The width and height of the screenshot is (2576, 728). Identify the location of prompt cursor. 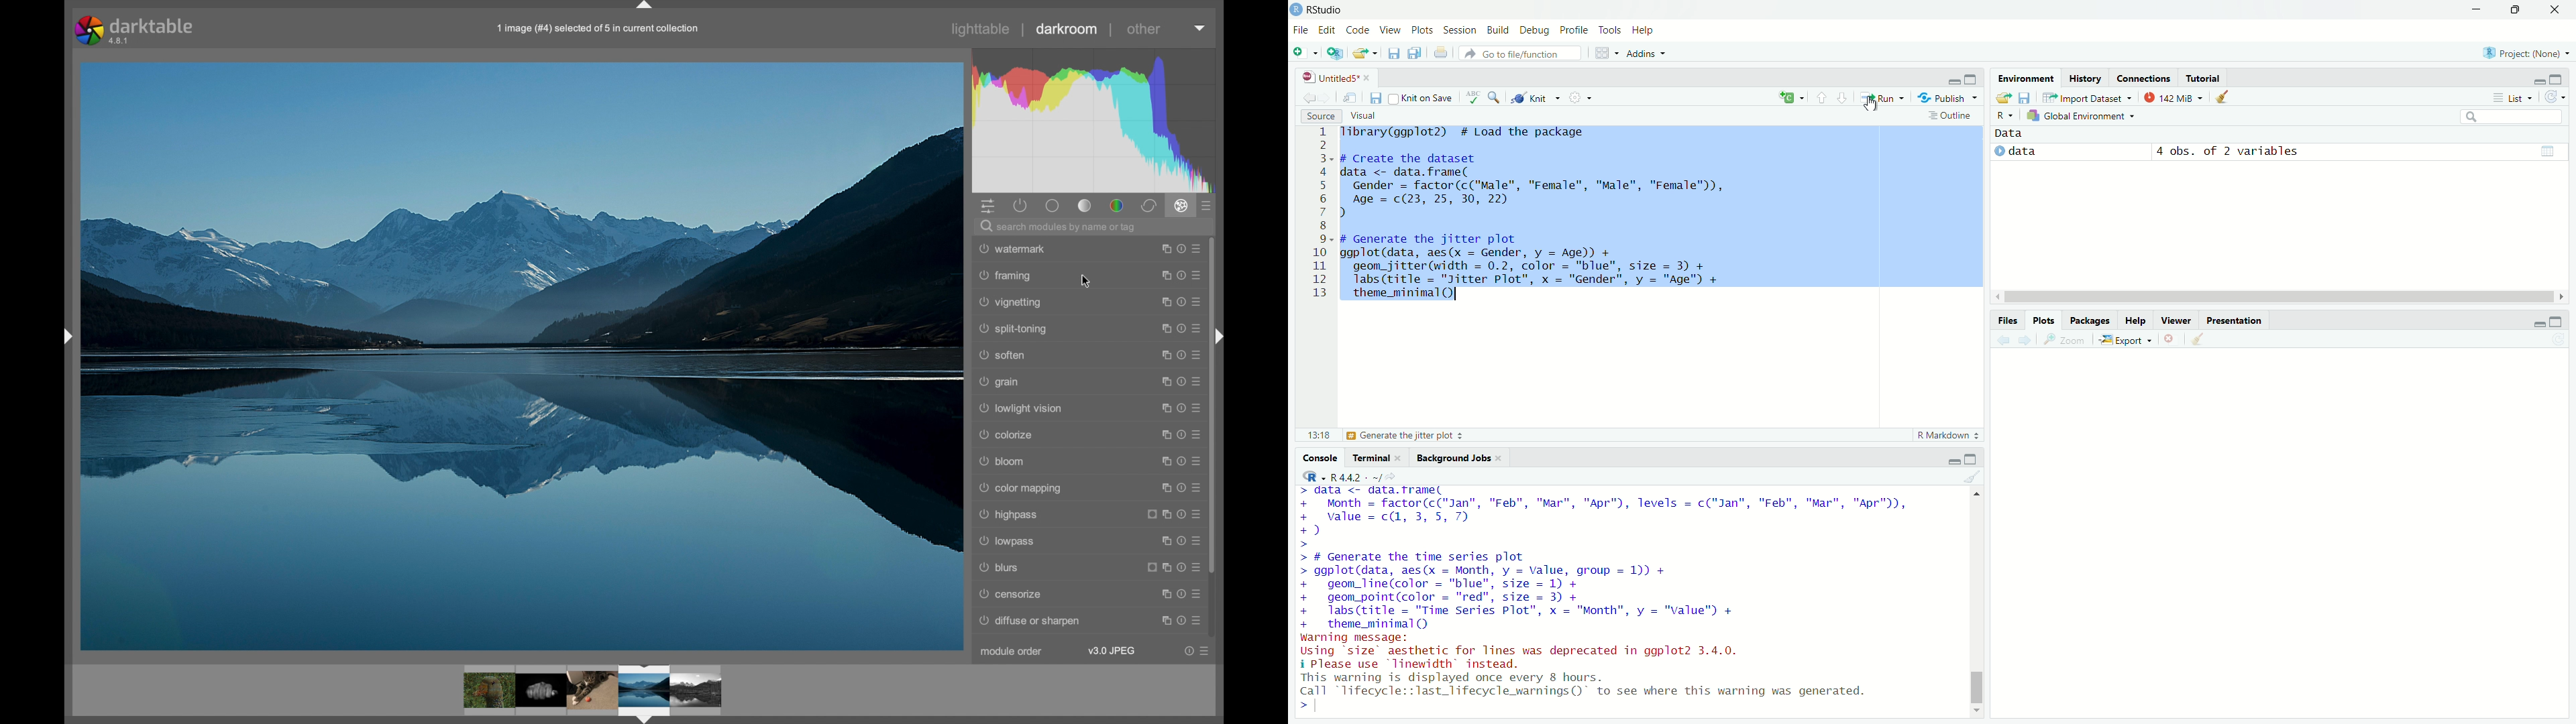
(1299, 711).